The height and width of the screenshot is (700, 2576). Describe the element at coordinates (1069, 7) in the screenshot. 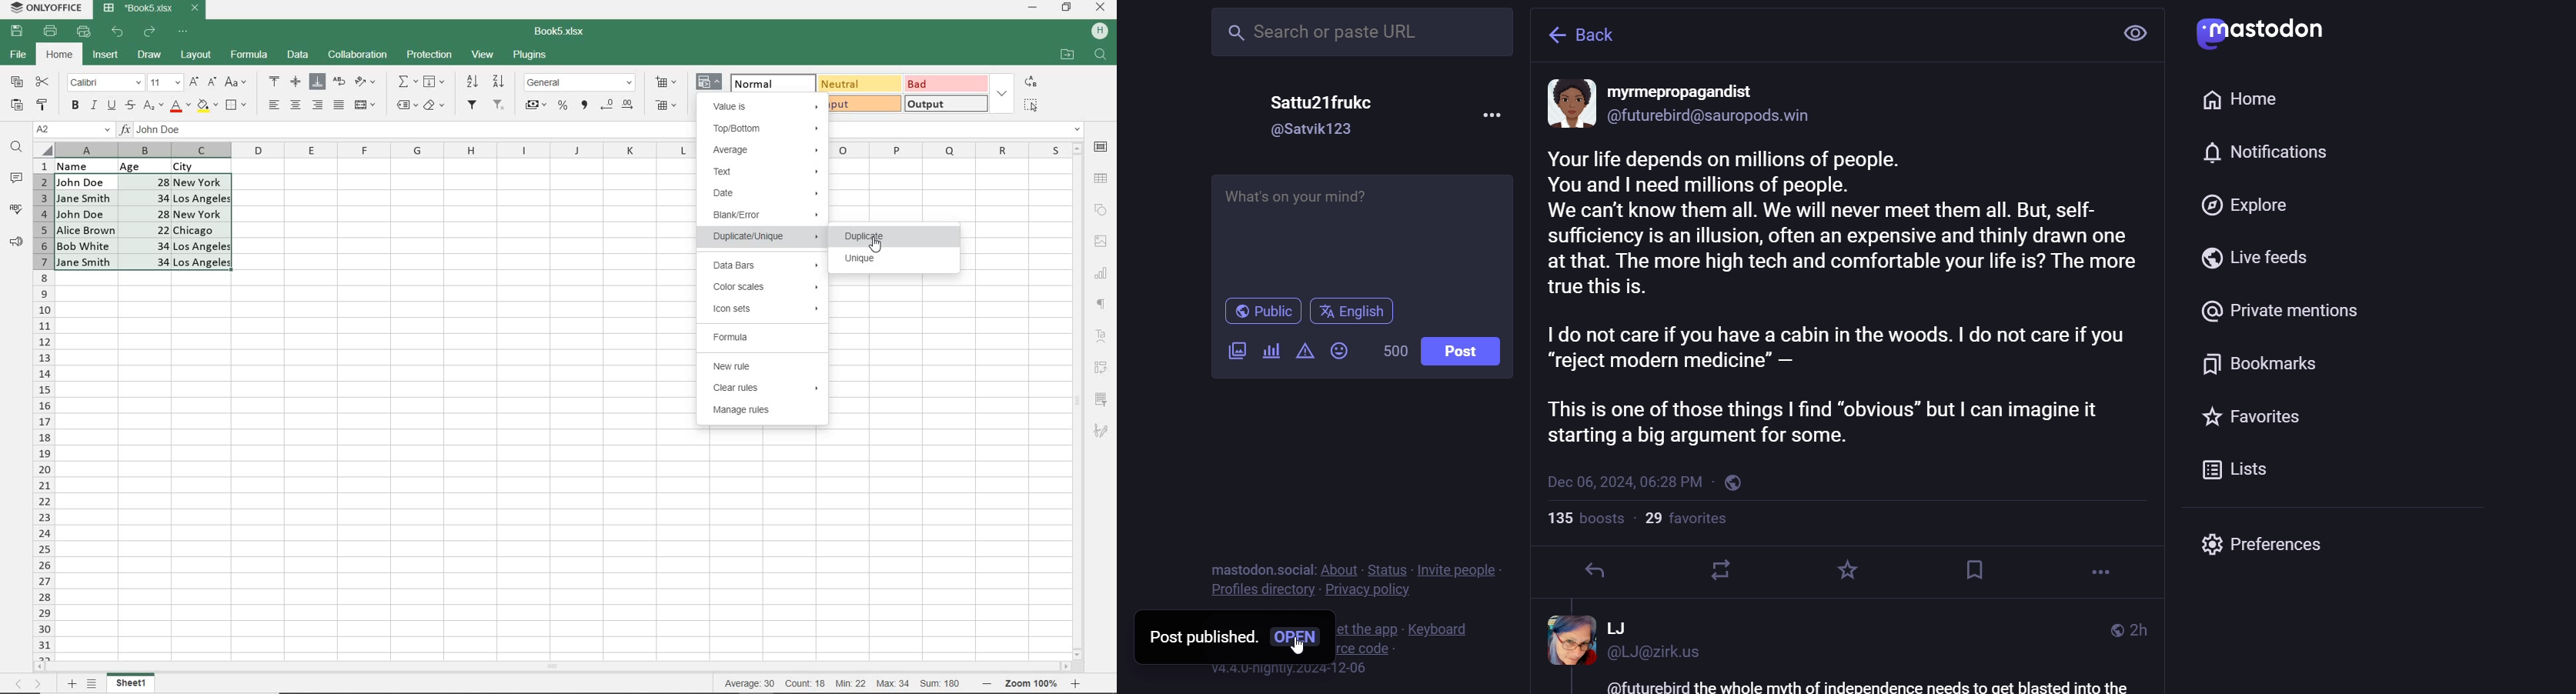

I see `RESTORE DOWN` at that location.